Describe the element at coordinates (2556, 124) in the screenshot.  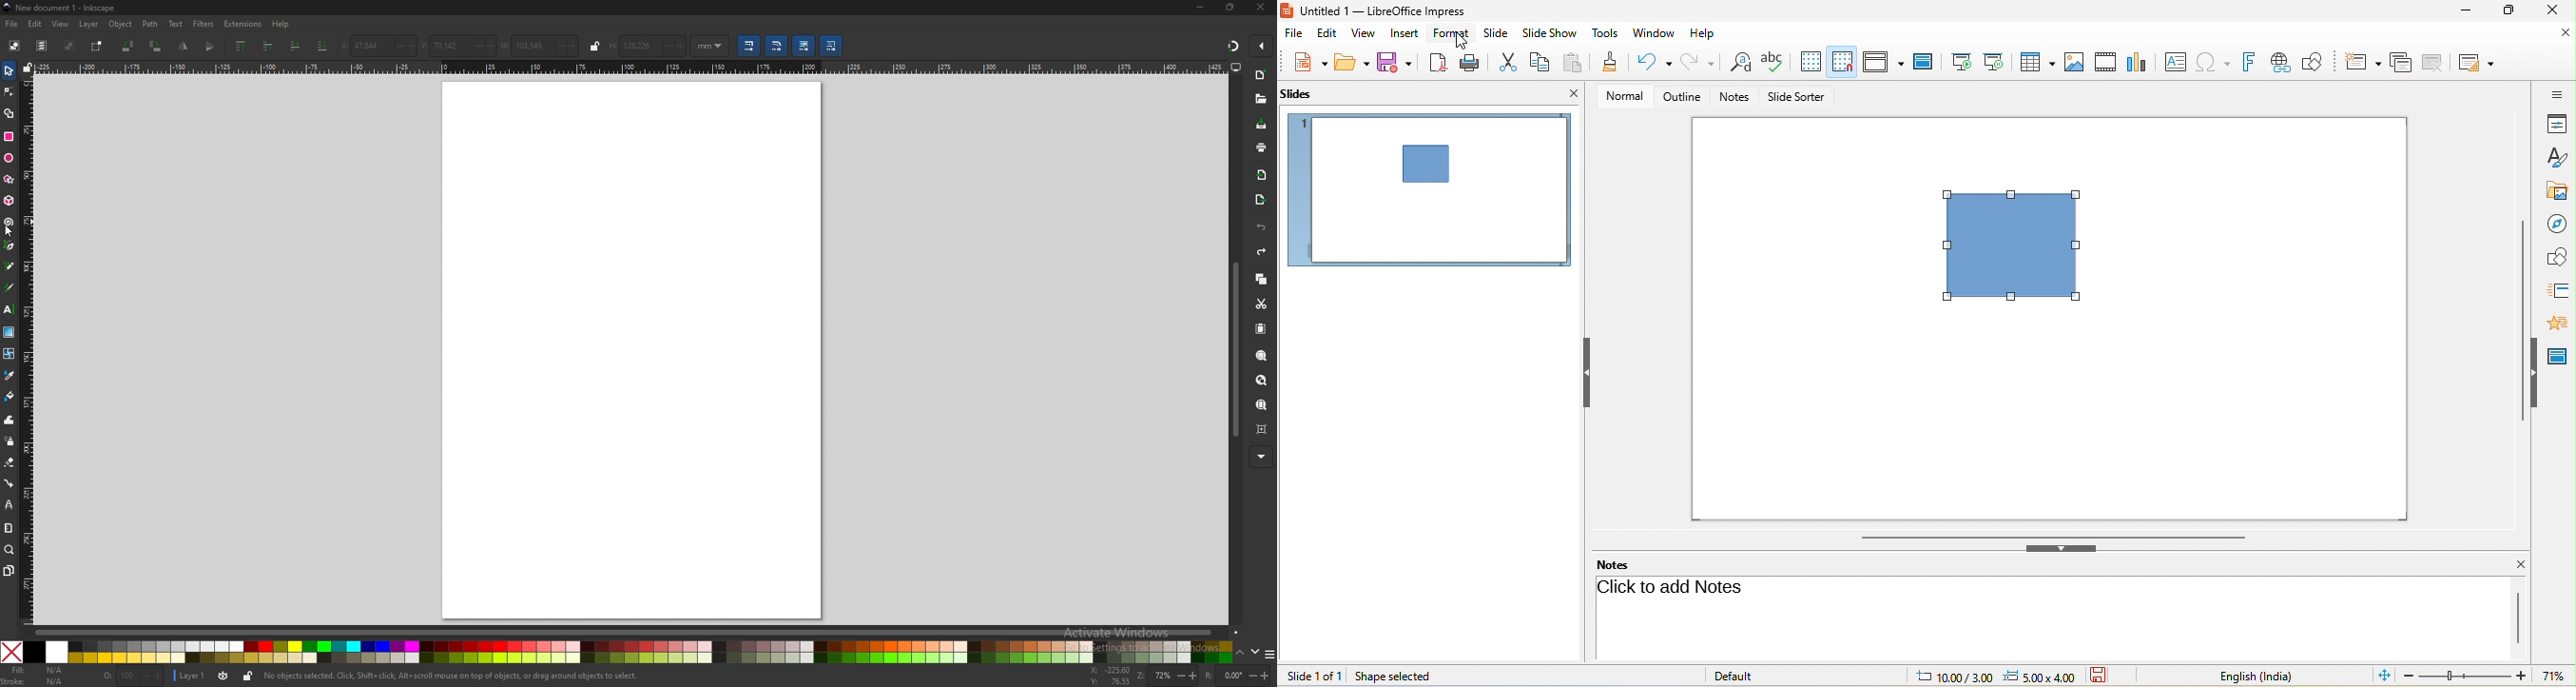
I see `properties` at that location.